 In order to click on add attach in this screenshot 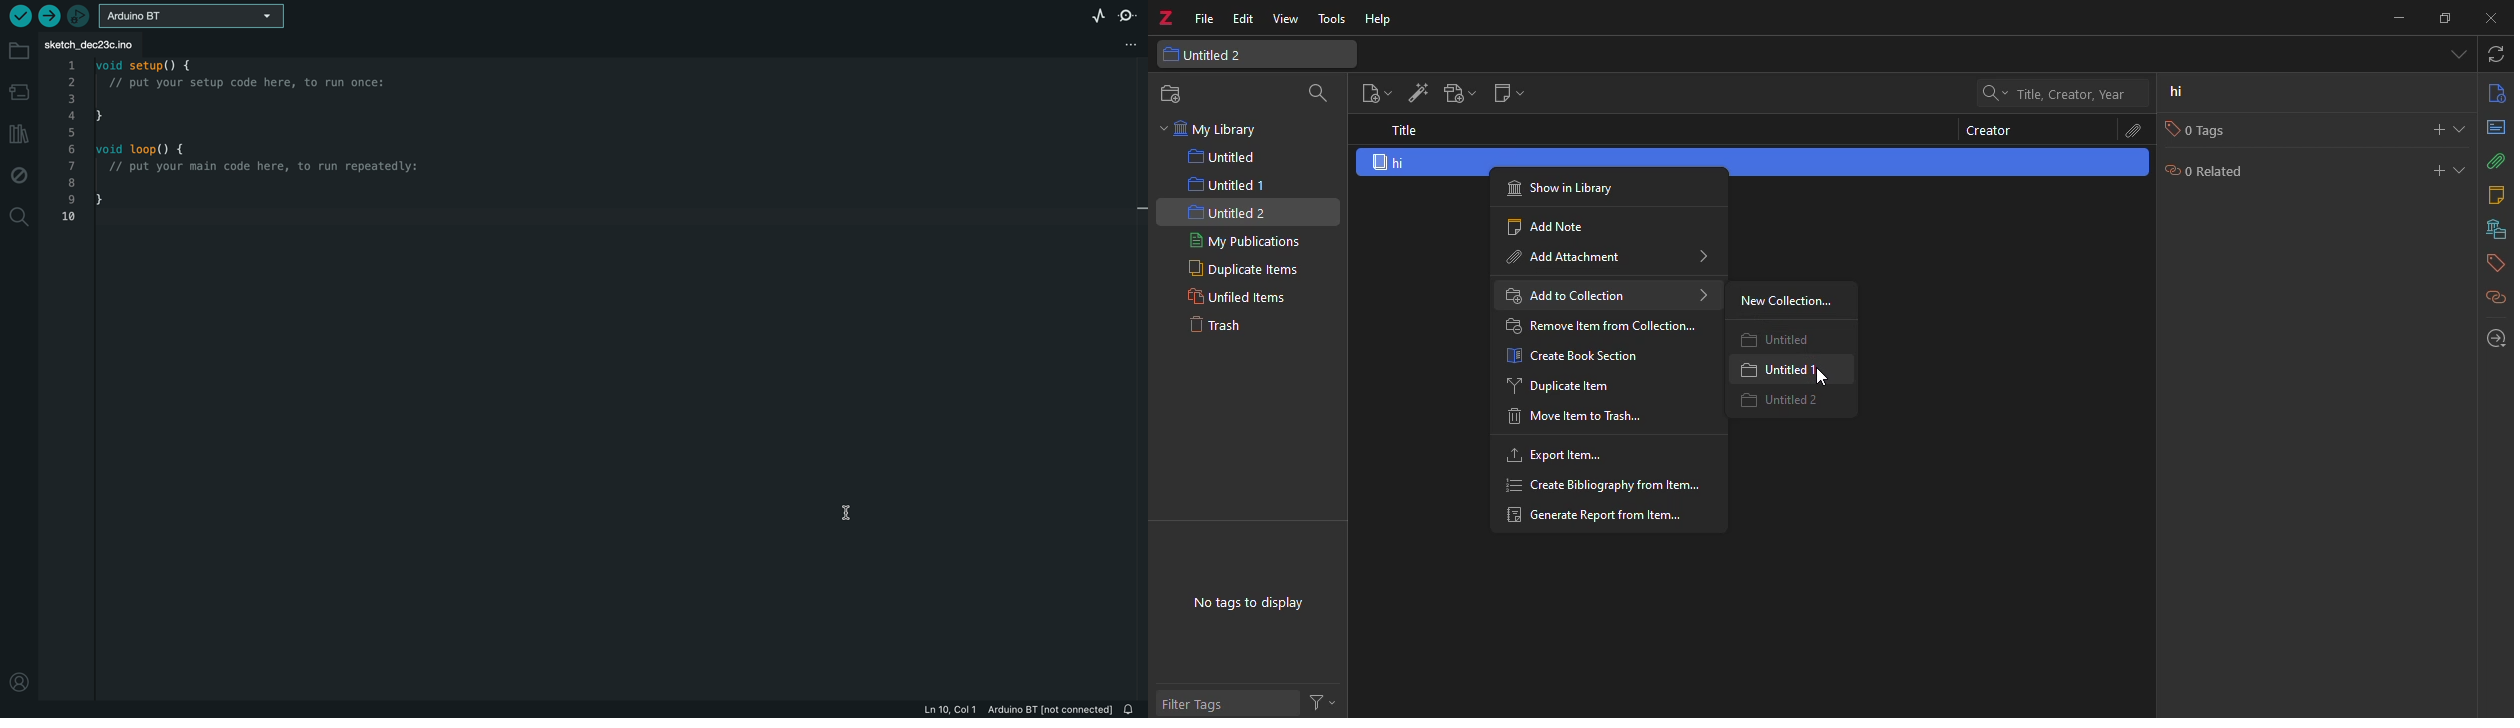, I will do `click(1457, 95)`.